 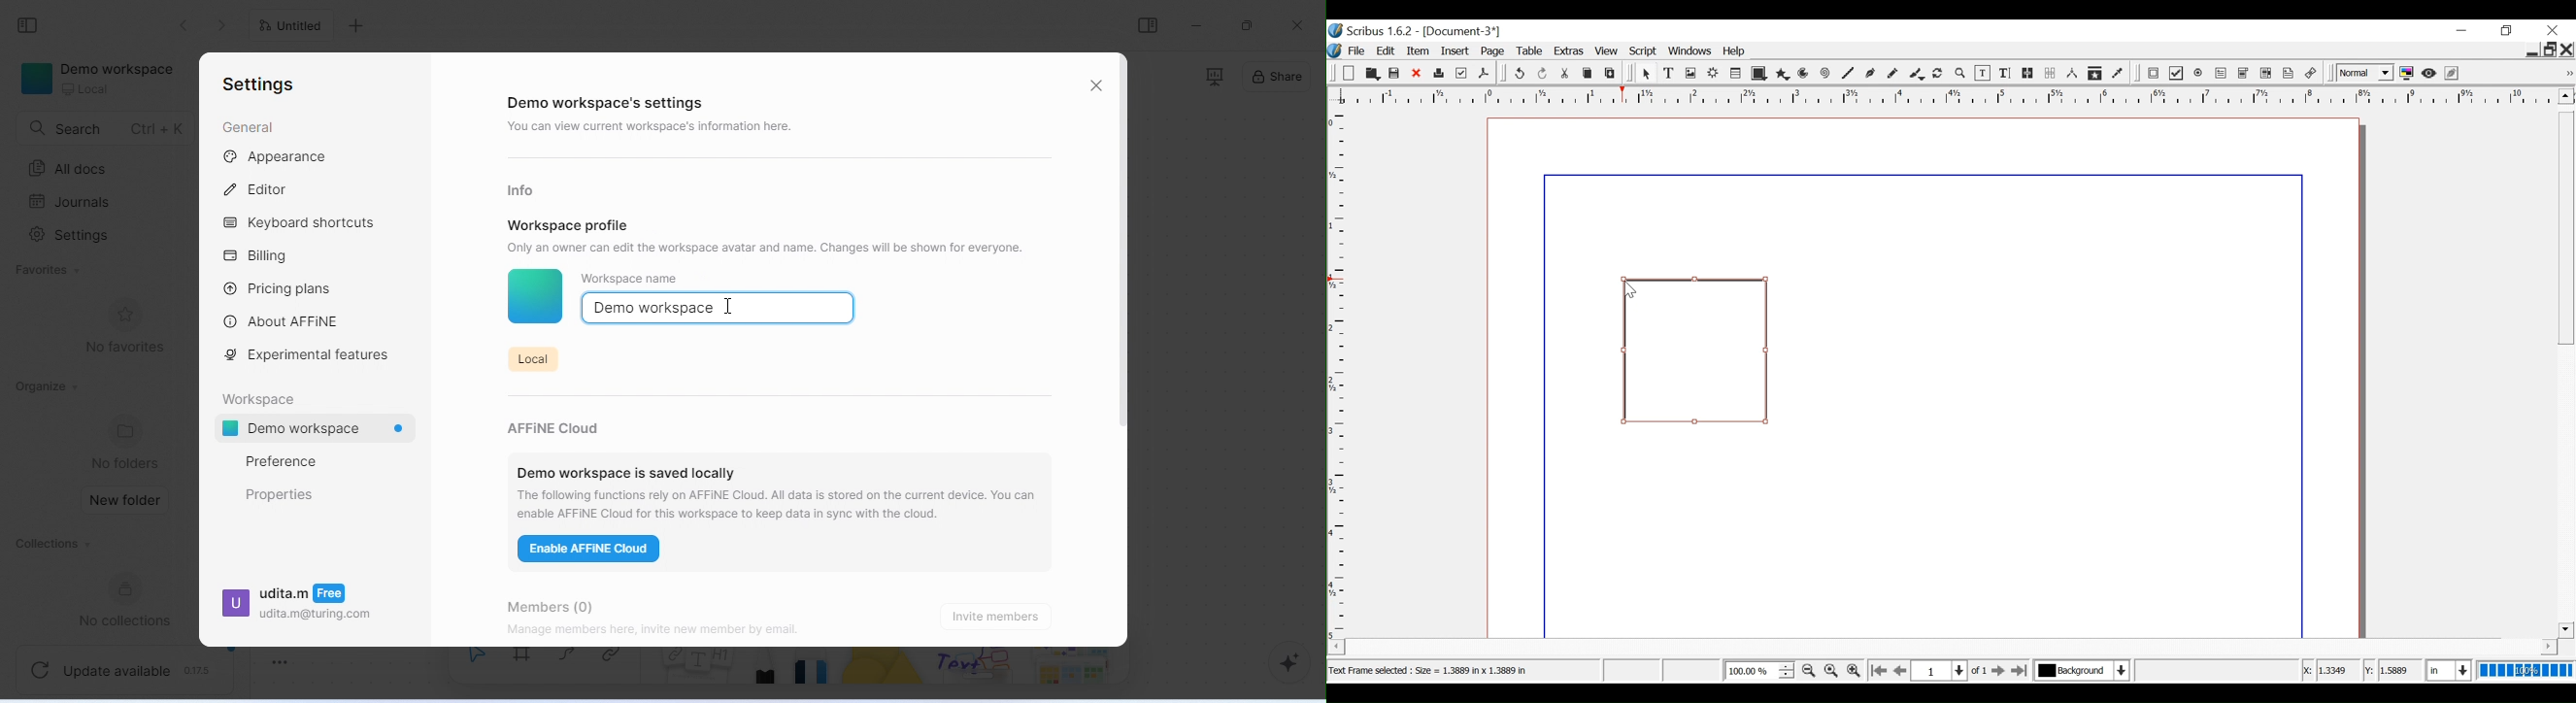 I want to click on Logo, so click(x=1335, y=50).